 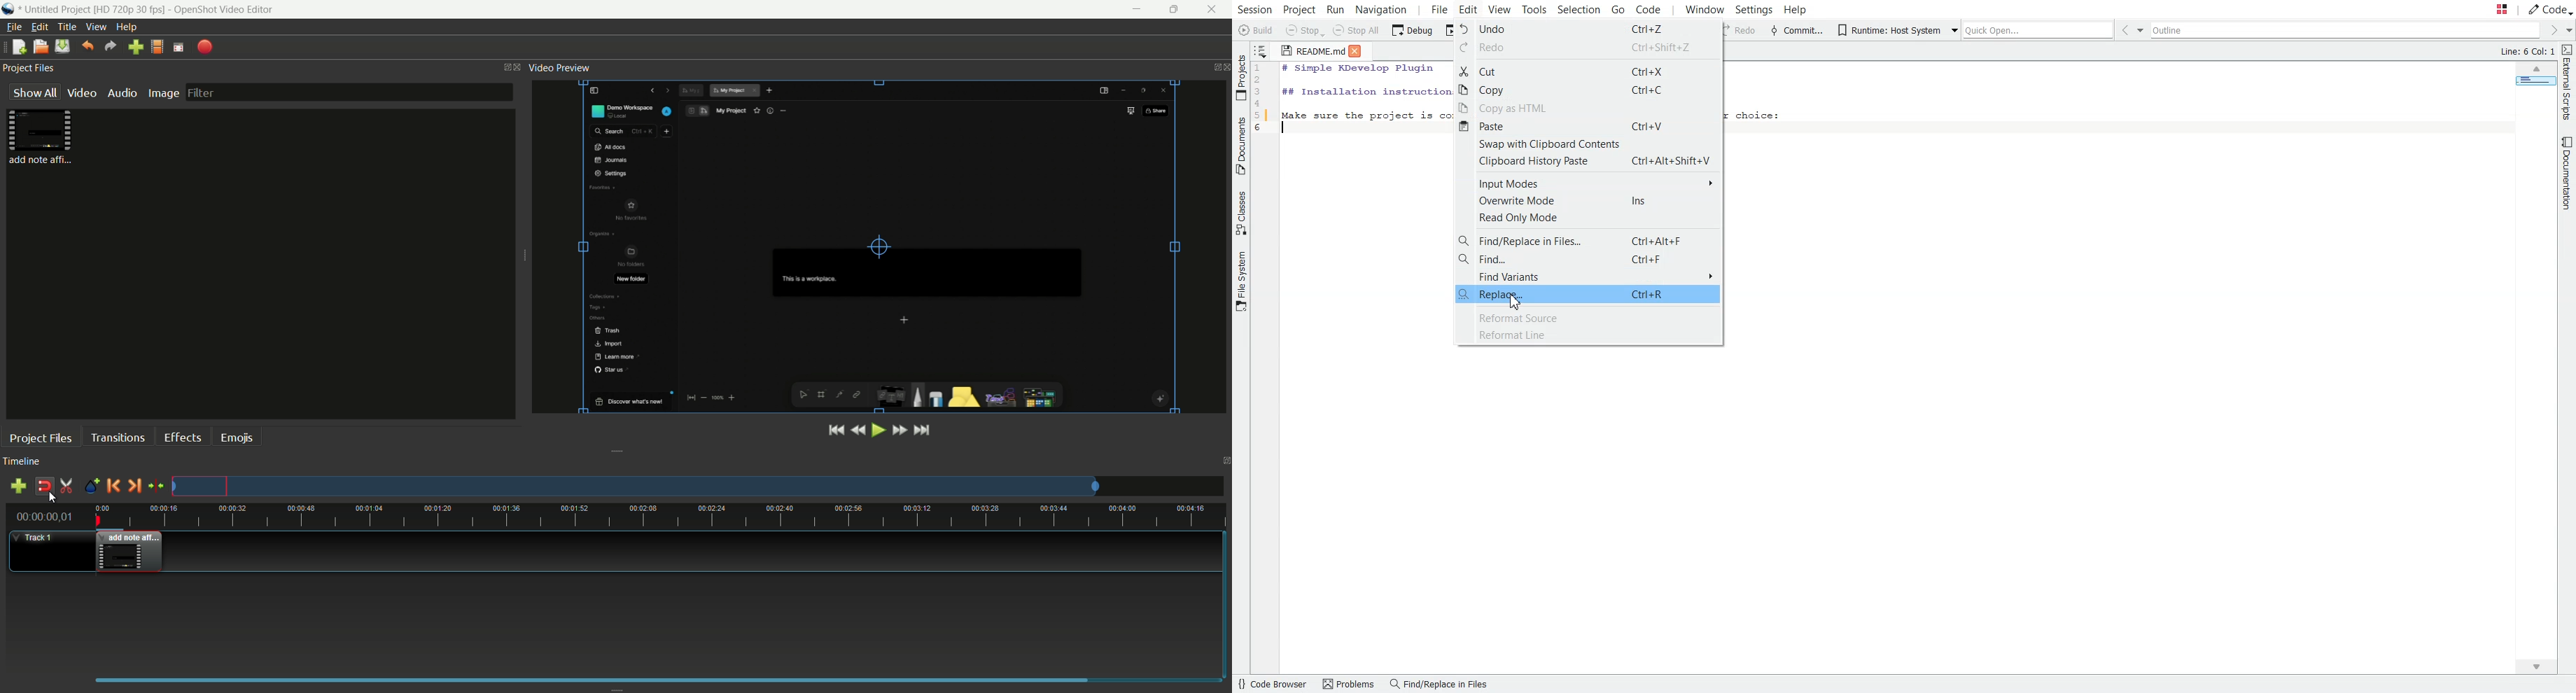 I want to click on fullscreen, so click(x=178, y=48).